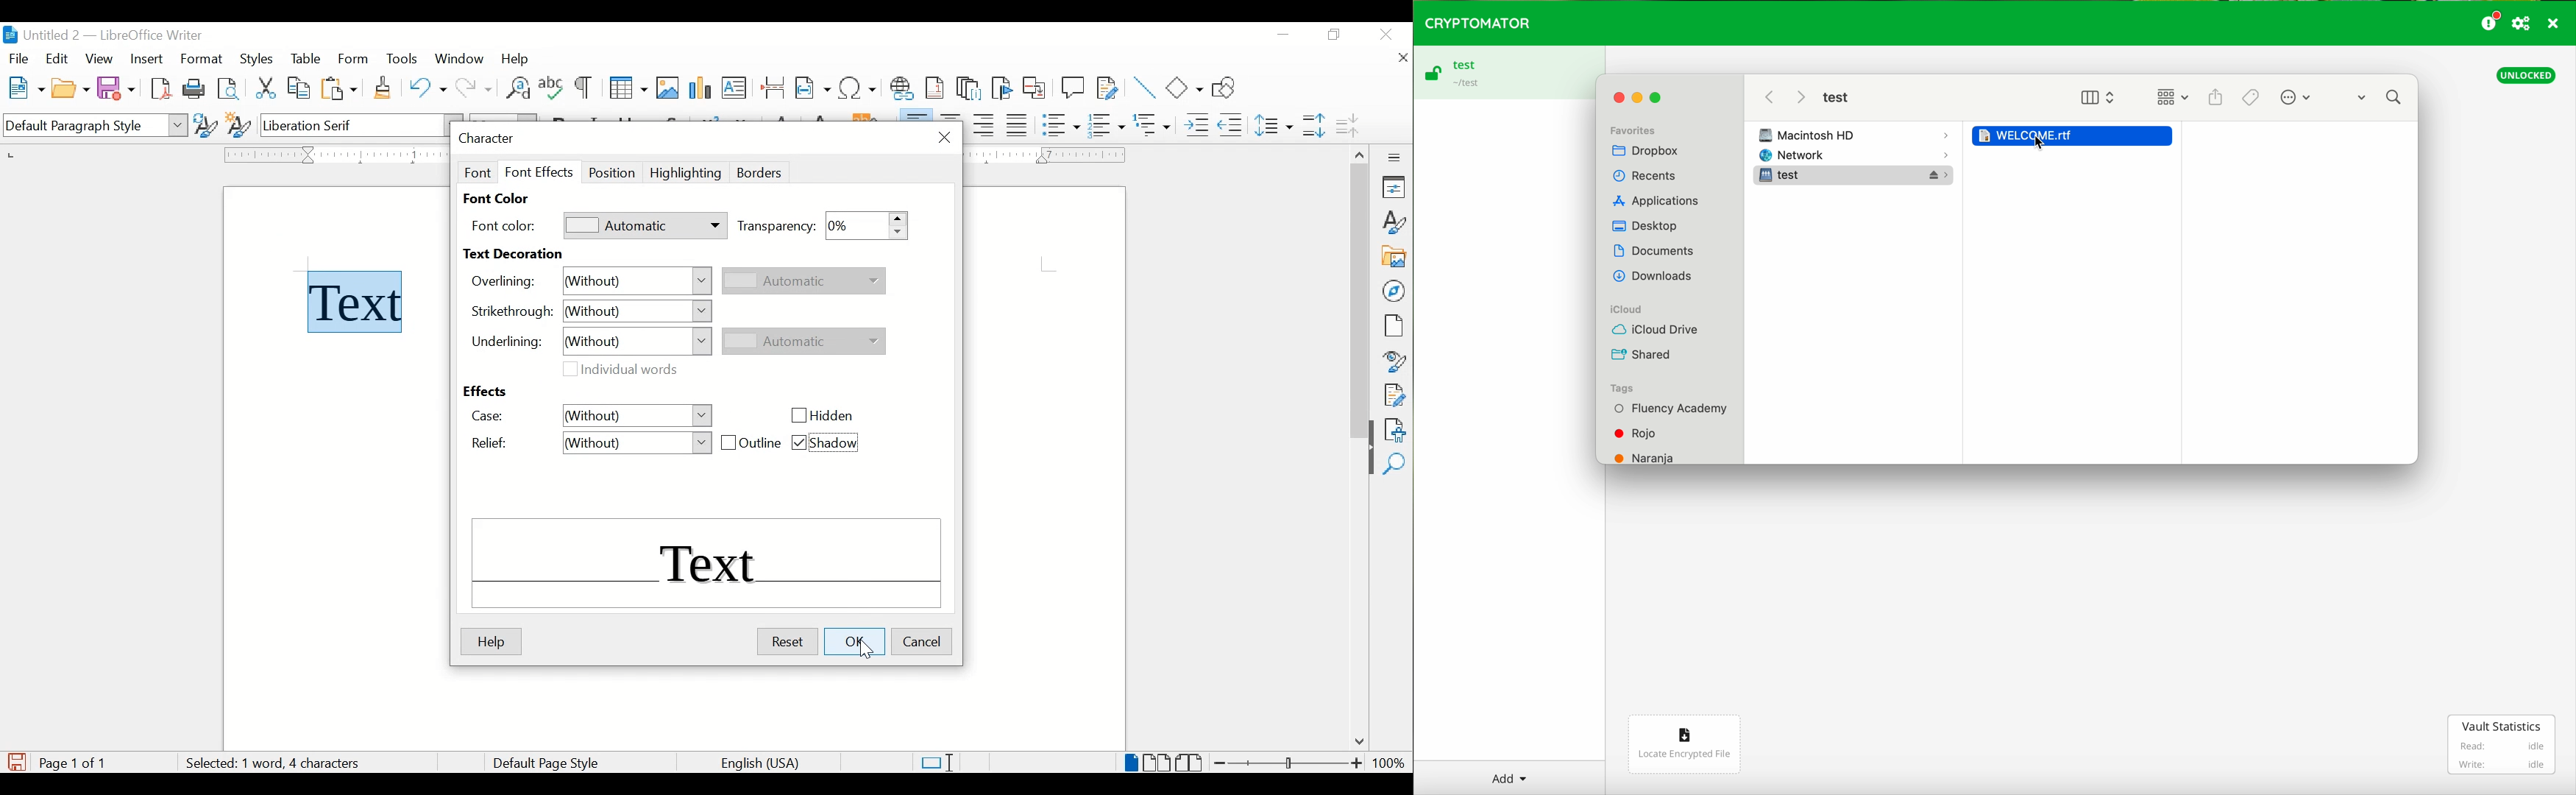 This screenshot has width=2576, height=812. Describe the element at coordinates (203, 59) in the screenshot. I see `format highlighted` at that location.